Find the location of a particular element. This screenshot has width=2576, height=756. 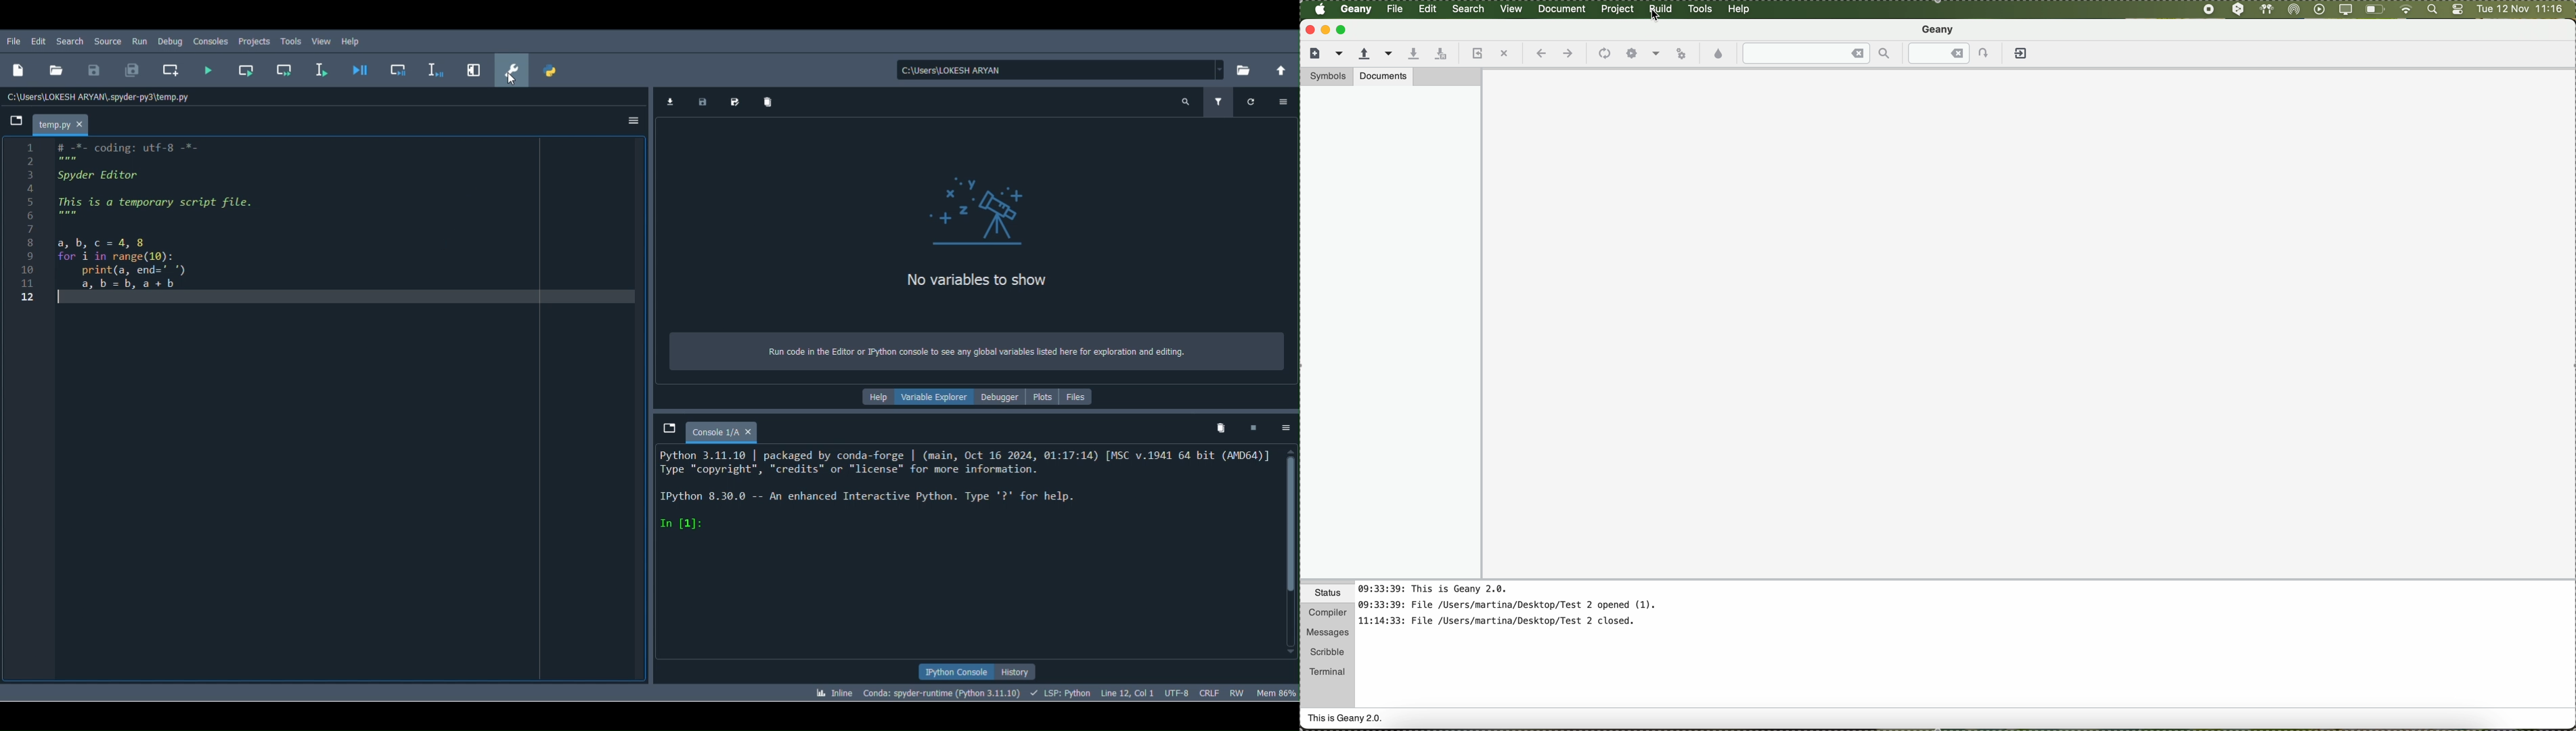

Change to parent directory is located at coordinates (1278, 72).